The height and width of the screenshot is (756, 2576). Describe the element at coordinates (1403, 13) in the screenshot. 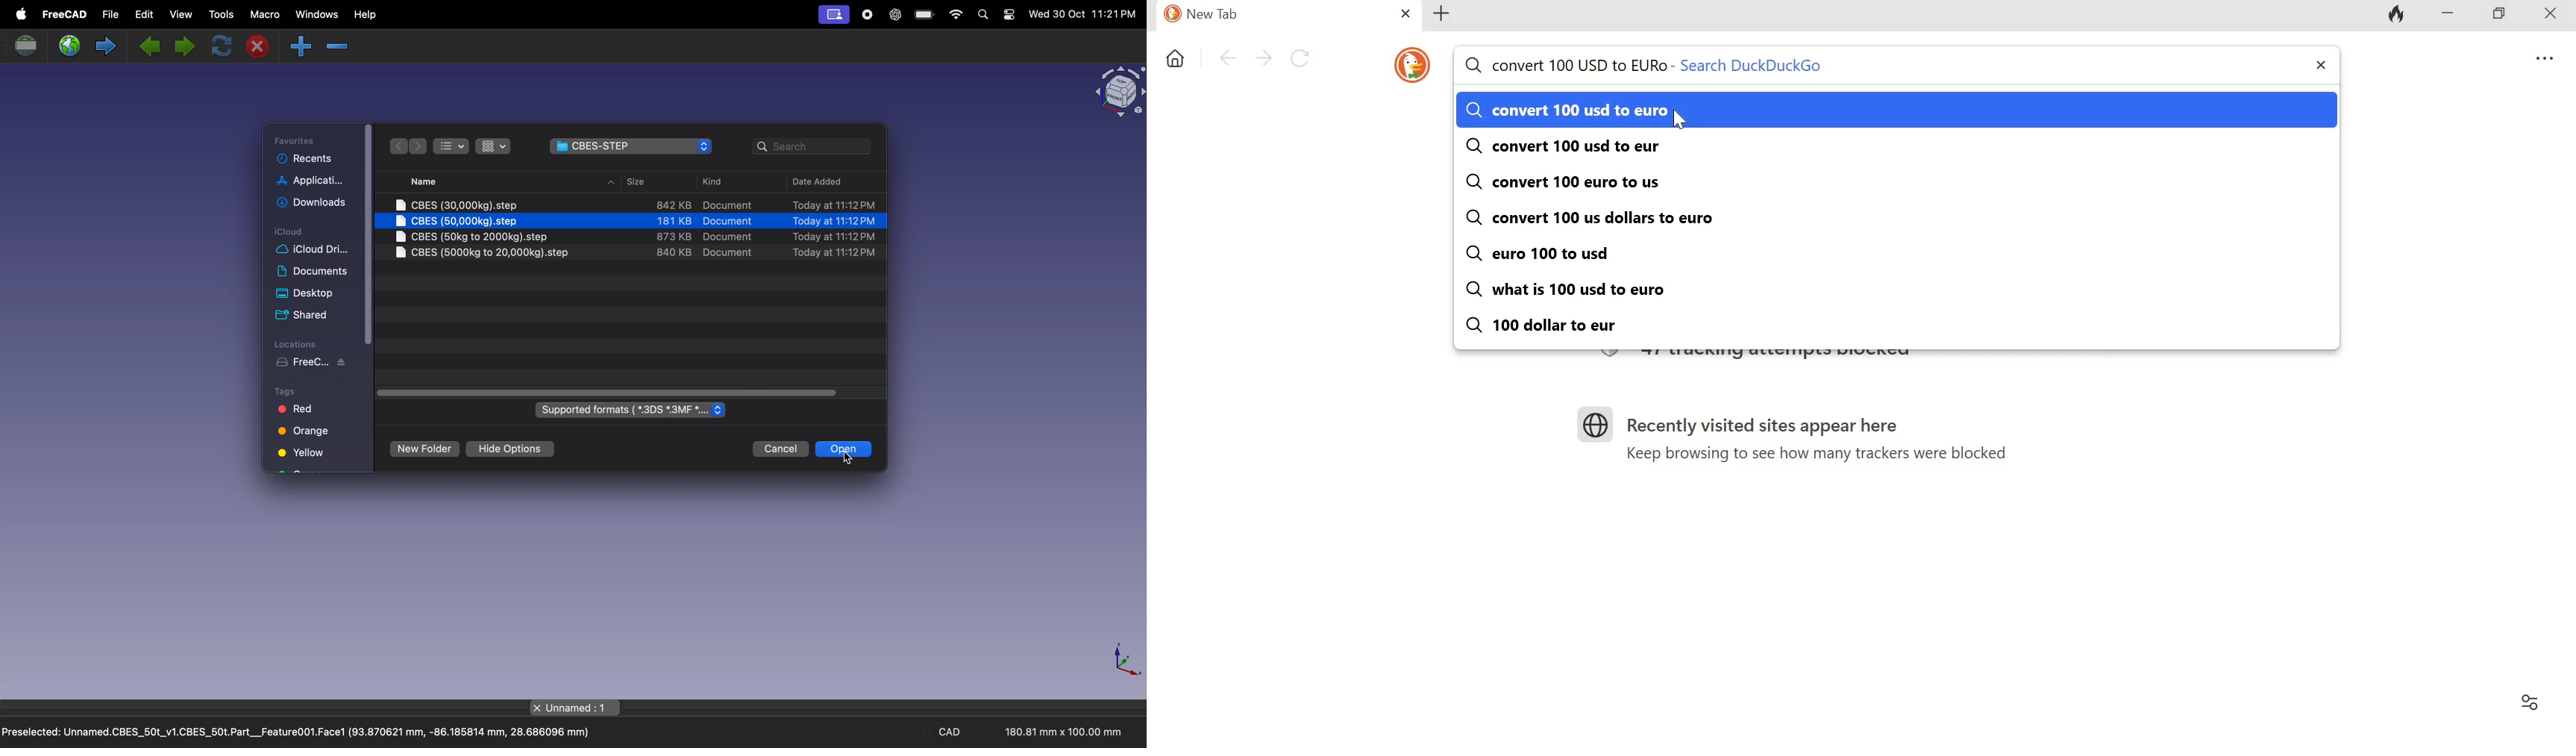

I see `close tab` at that location.